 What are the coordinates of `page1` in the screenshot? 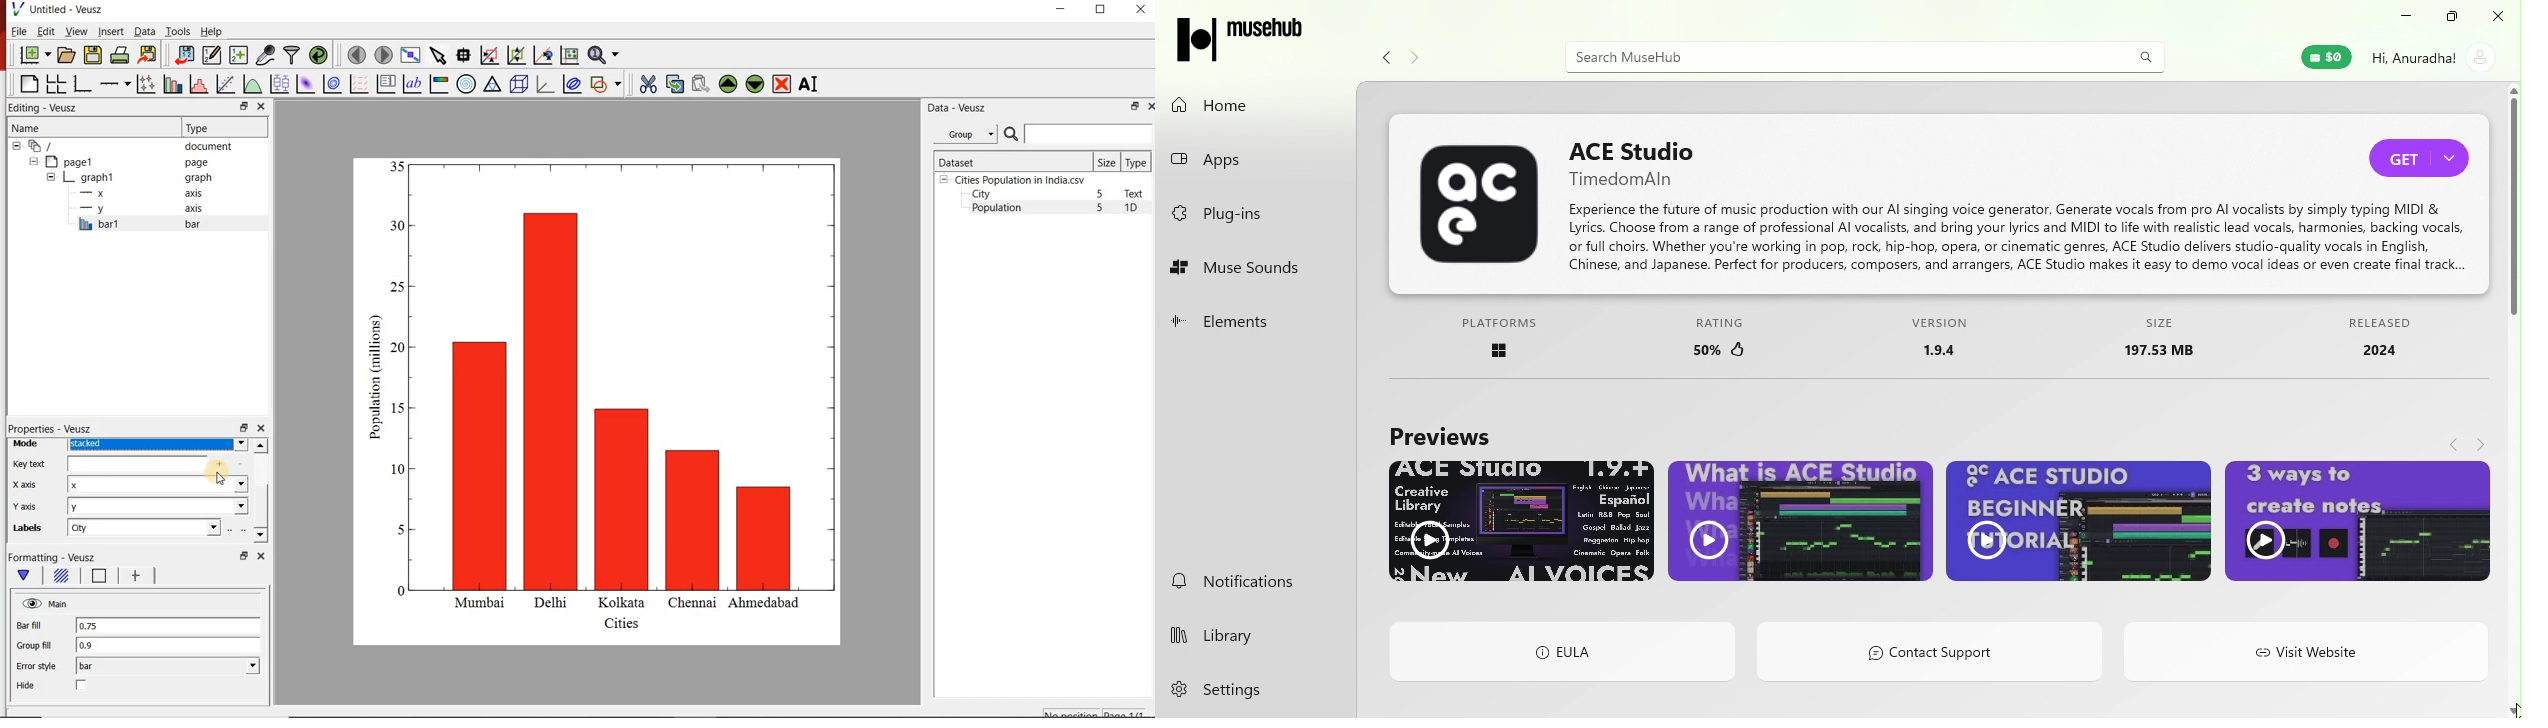 It's located at (123, 162).